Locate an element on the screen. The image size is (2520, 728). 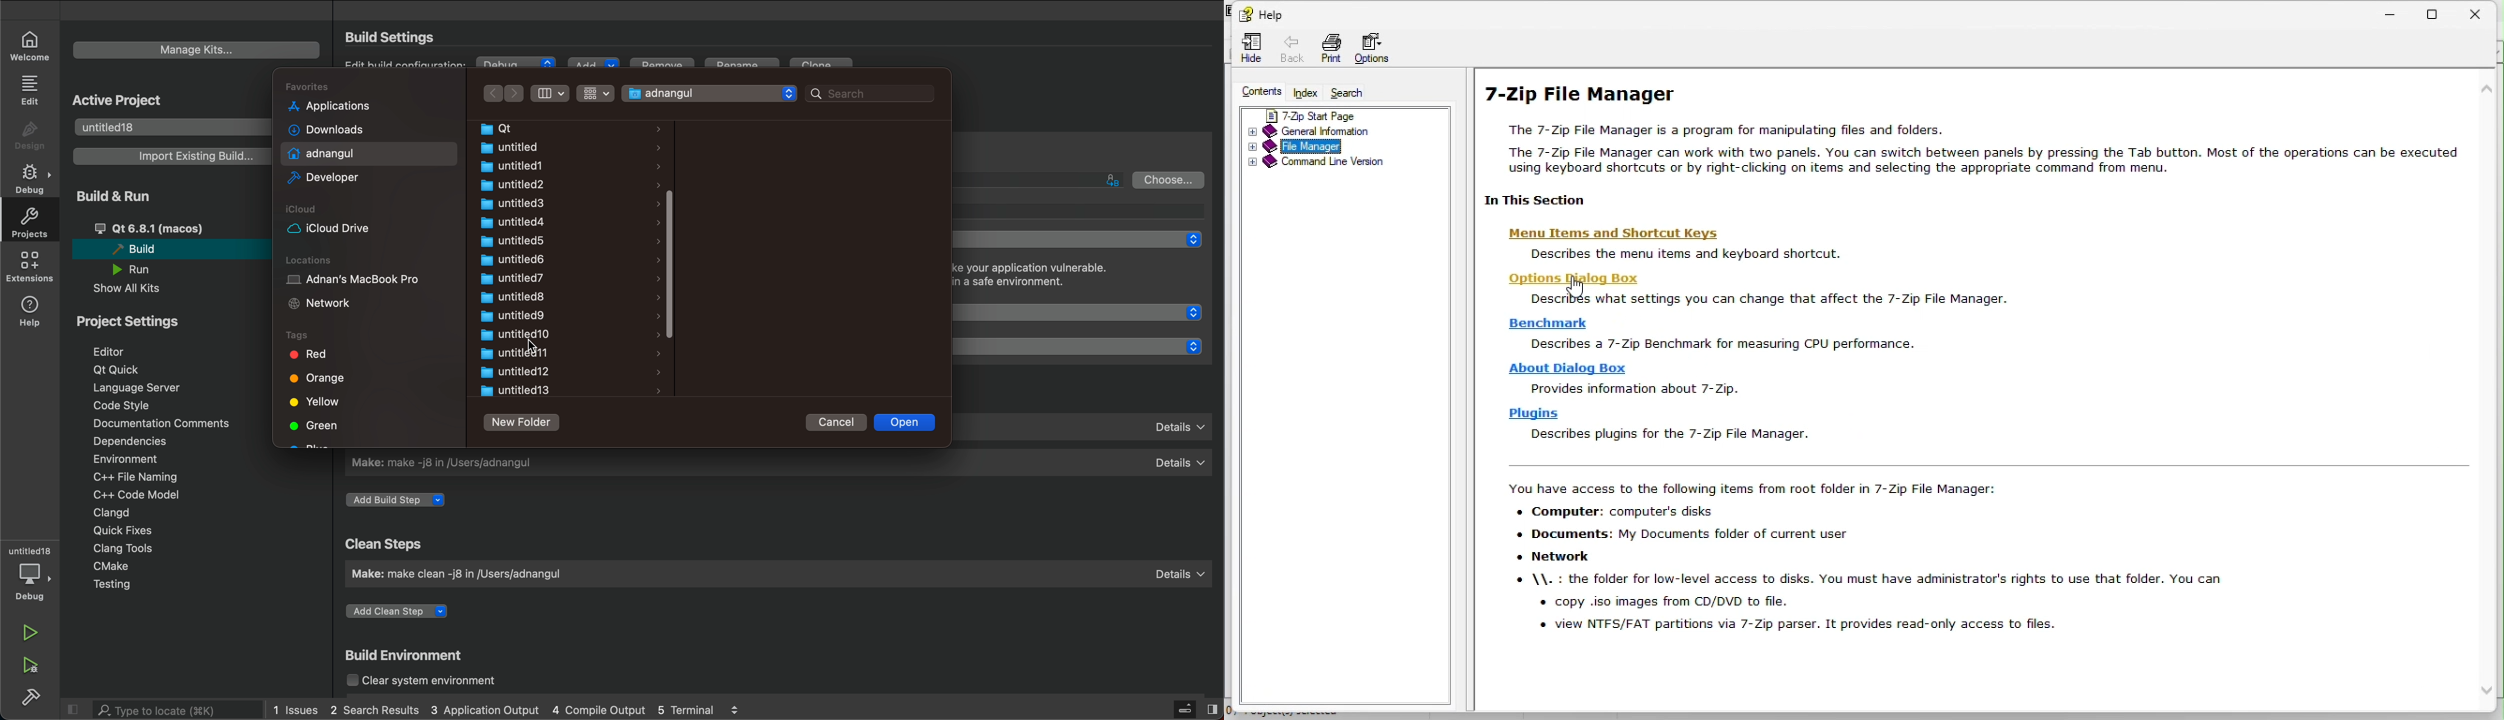
menu items and keyboard shortcuts is located at coordinates (1675, 254).